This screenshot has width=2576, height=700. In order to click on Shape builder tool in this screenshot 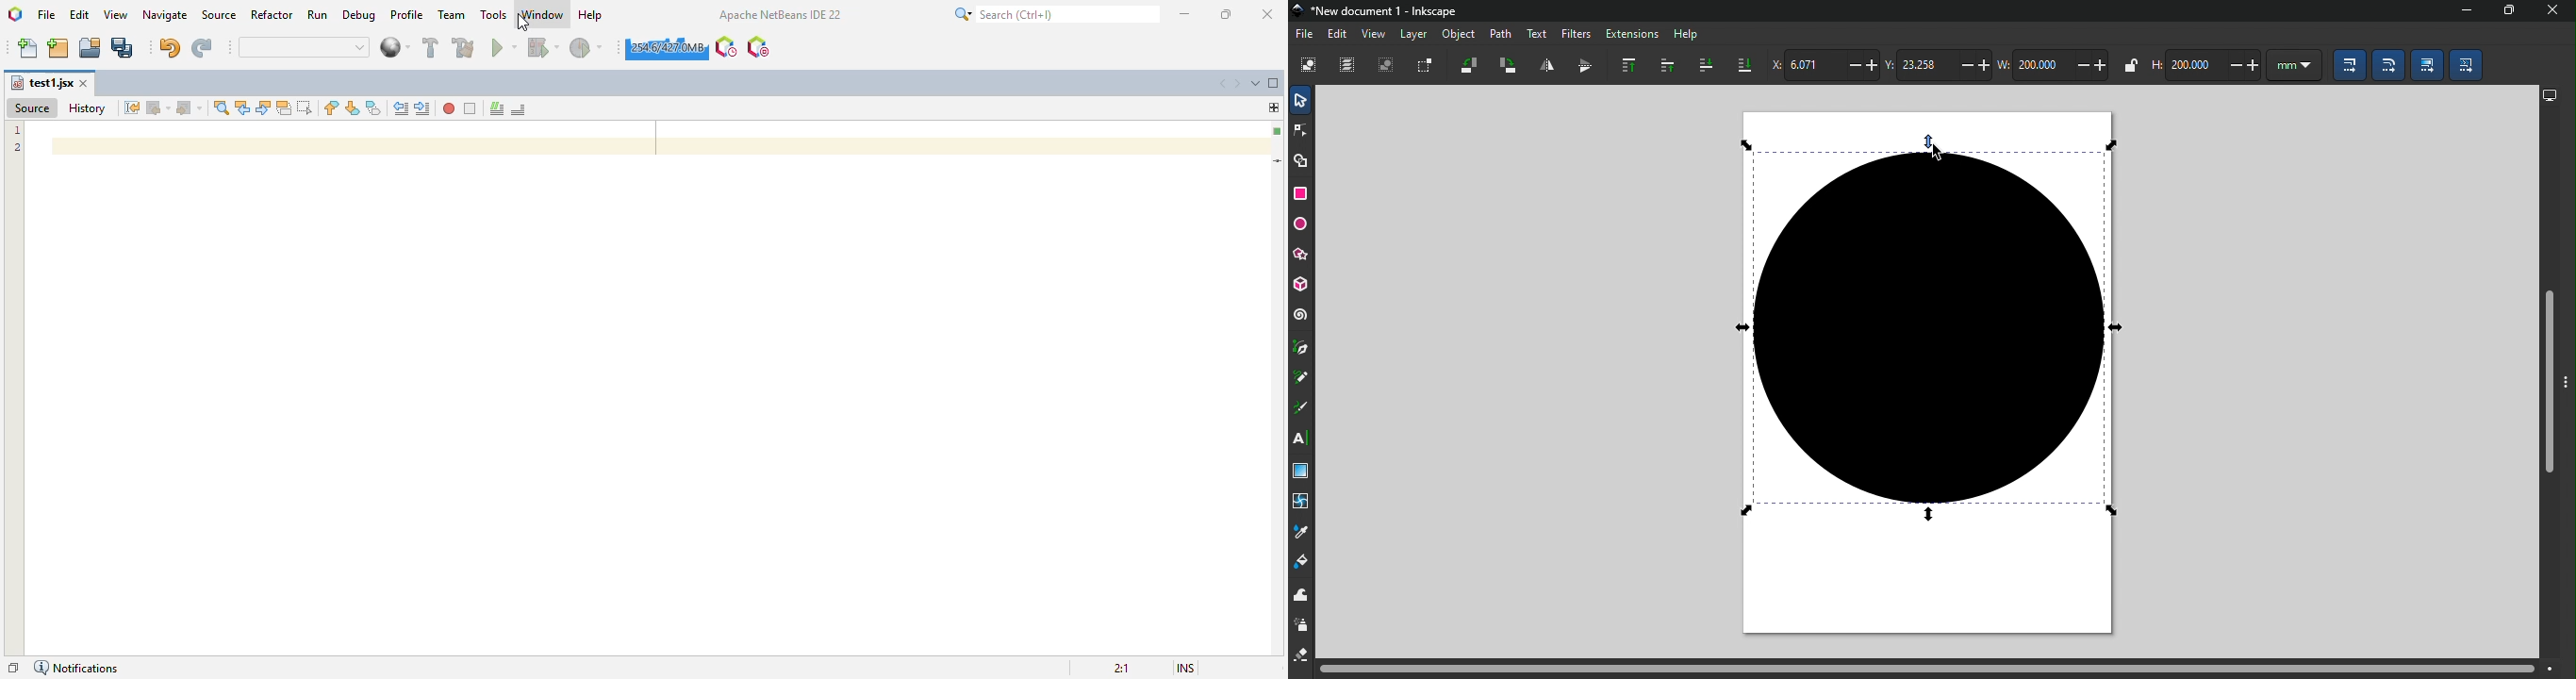, I will do `click(1301, 161)`.